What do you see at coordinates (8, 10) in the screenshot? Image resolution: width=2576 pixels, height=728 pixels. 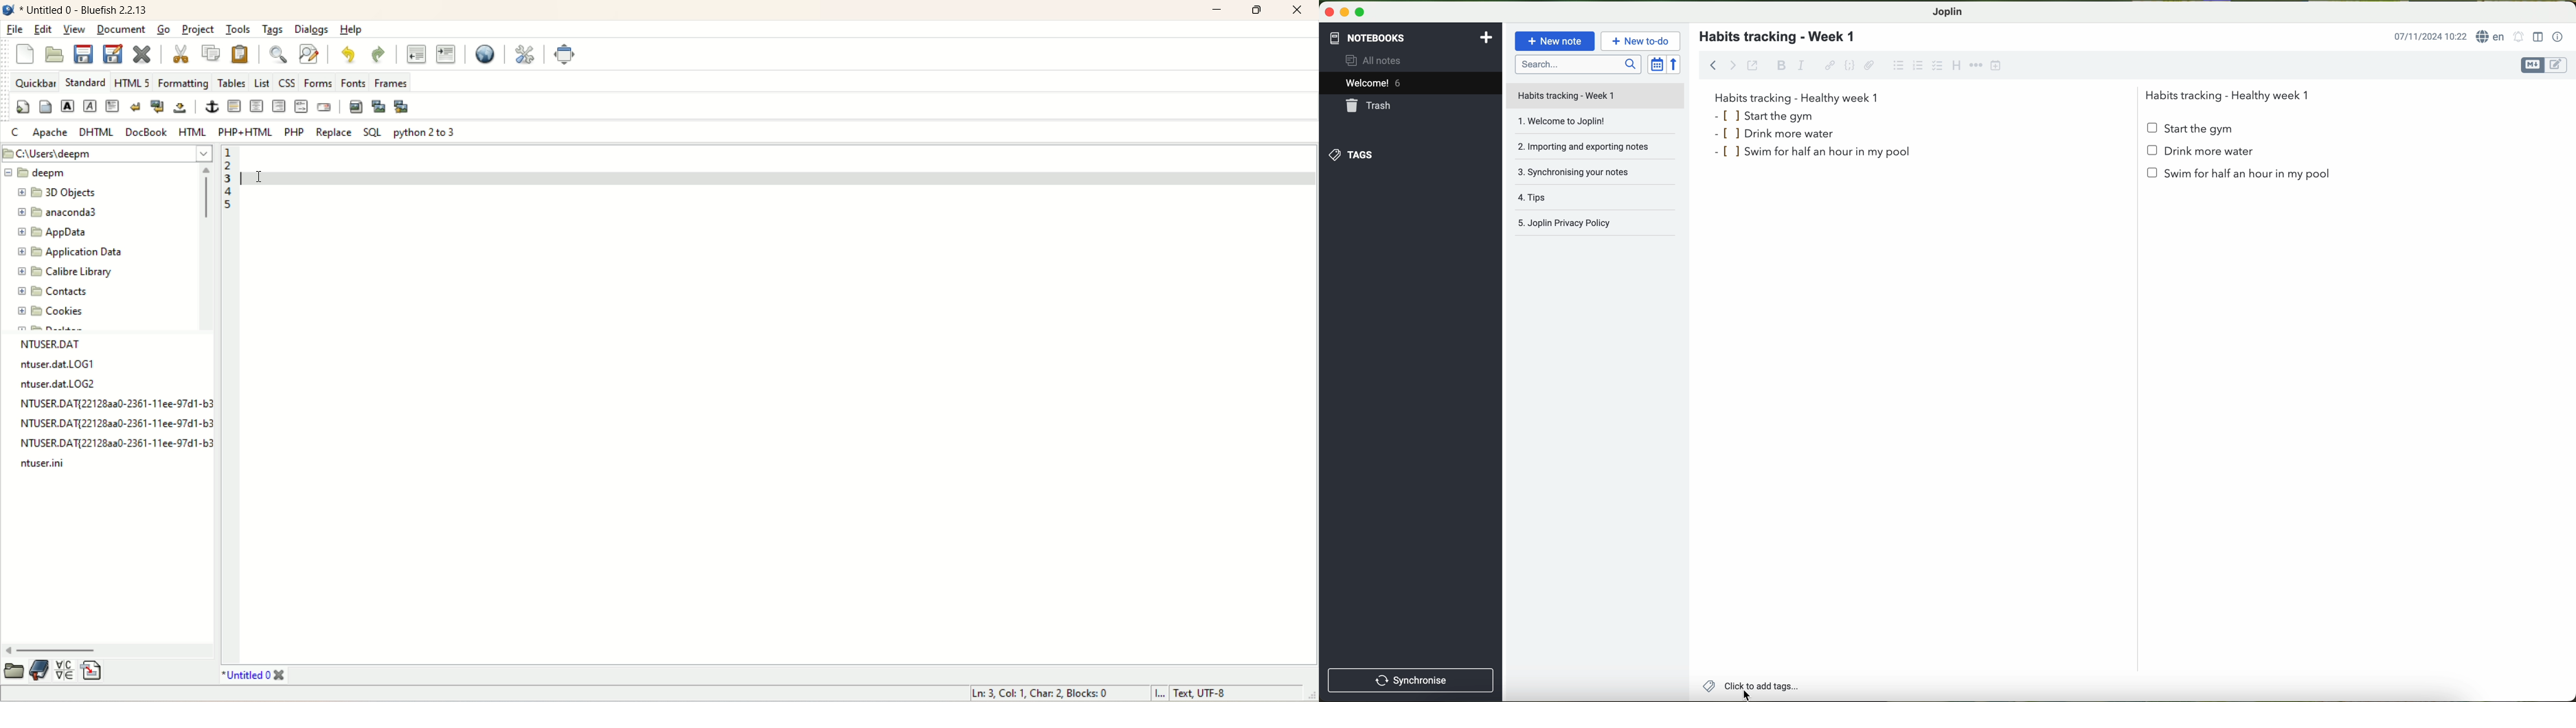 I see `logo` at bounding box center [8, 10].